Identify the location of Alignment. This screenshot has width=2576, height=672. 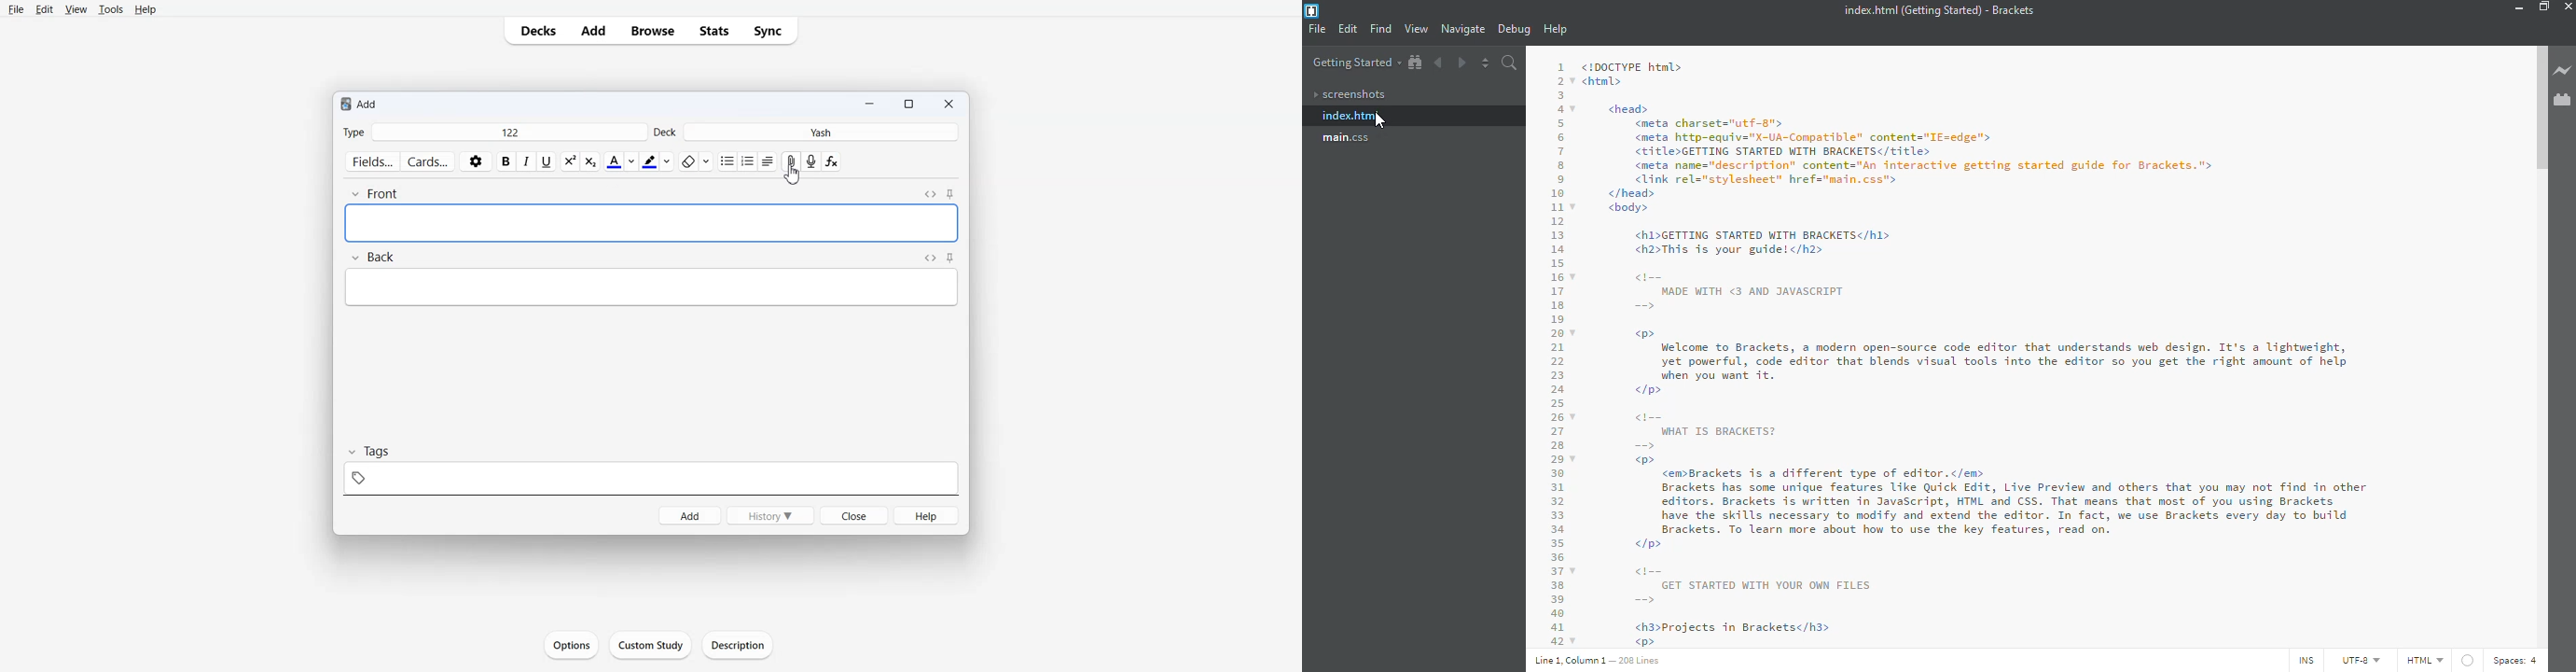
(768, 162).